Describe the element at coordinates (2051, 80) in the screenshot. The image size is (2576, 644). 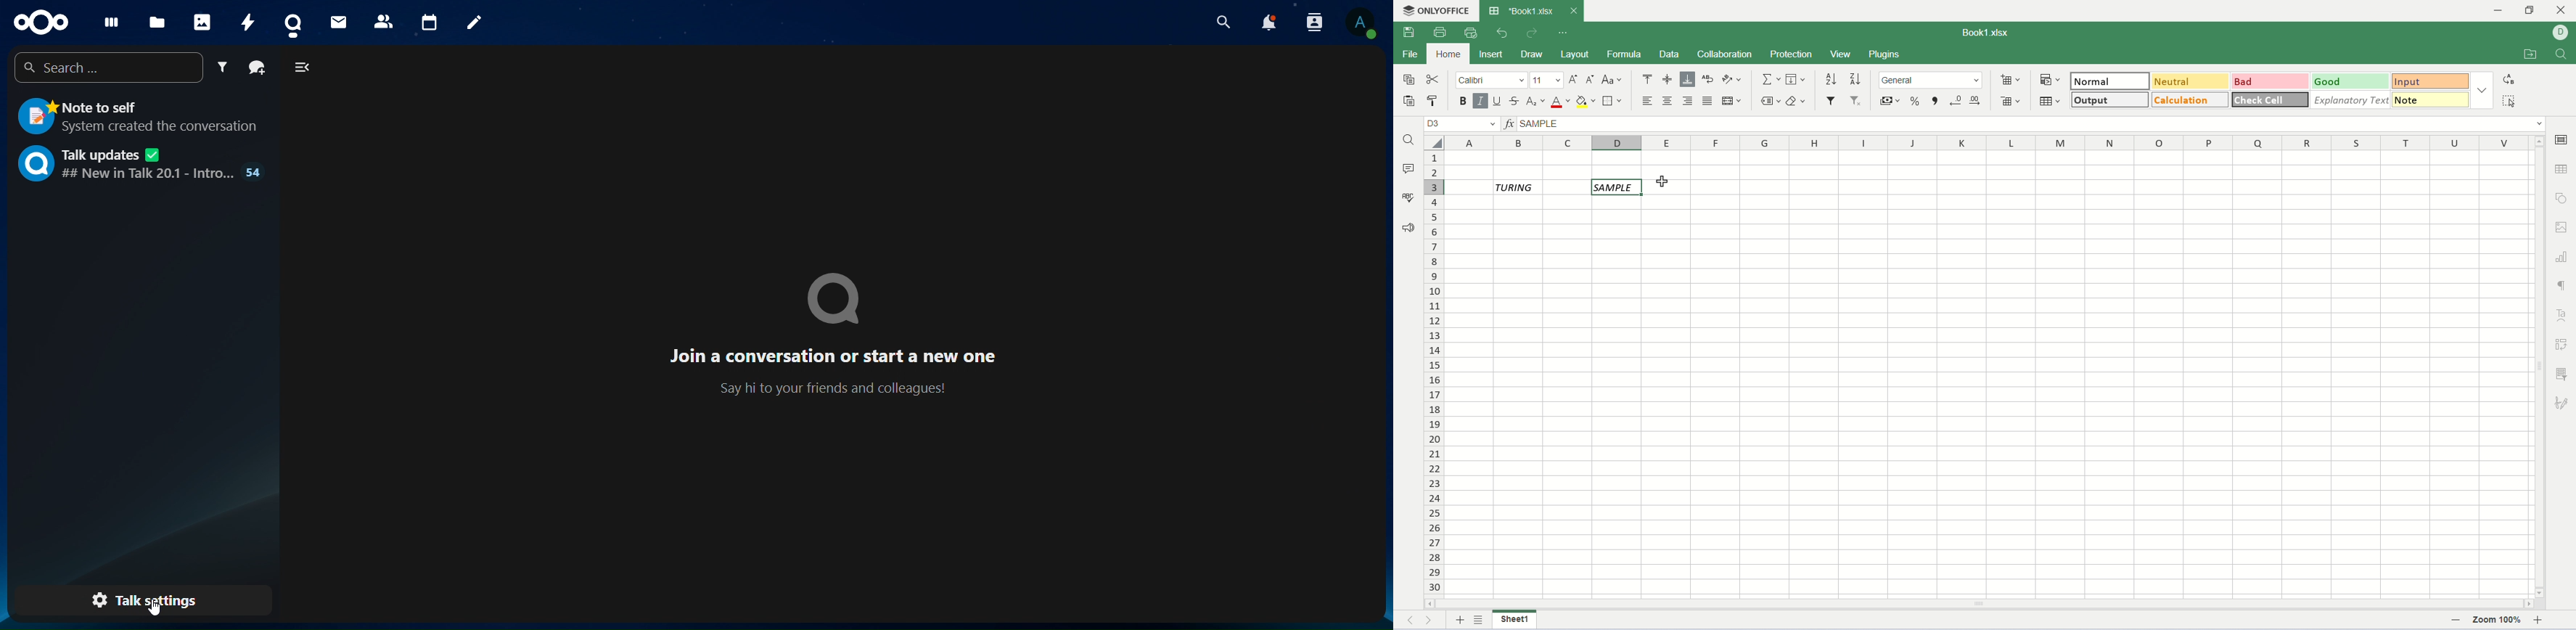
I see `conditional formatting` at that location.